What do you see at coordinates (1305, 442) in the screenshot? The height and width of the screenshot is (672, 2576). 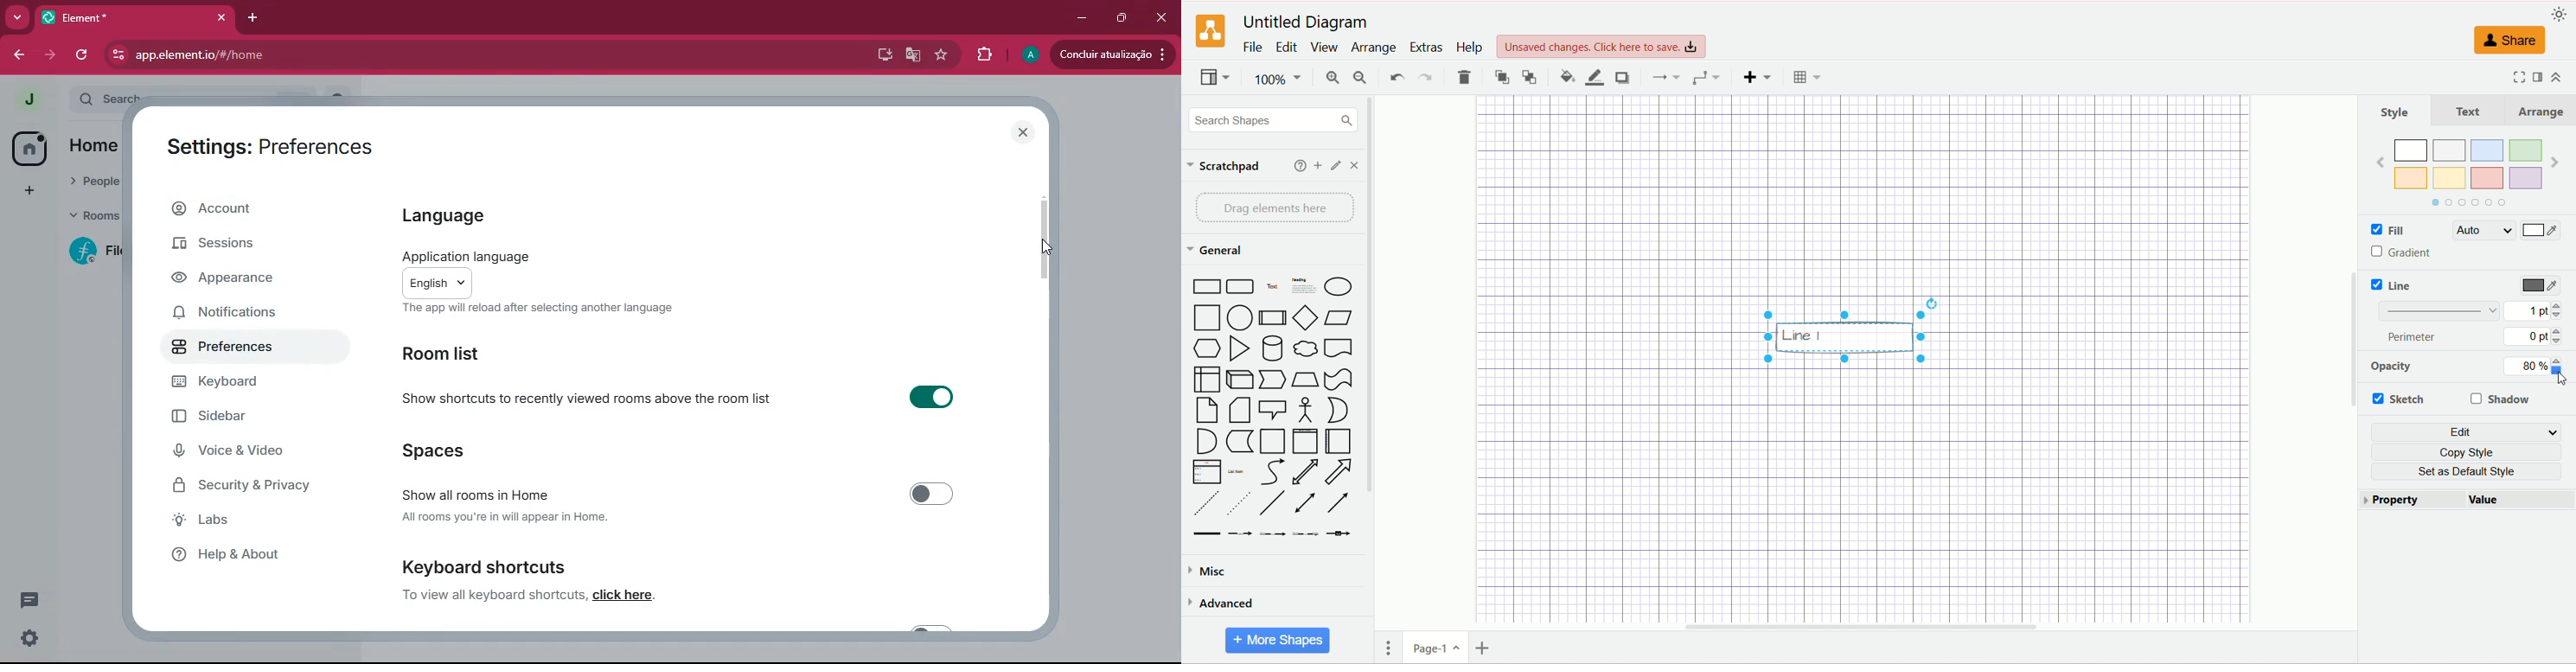 I see `Vertical Container` at bounding box center [1305, 442].